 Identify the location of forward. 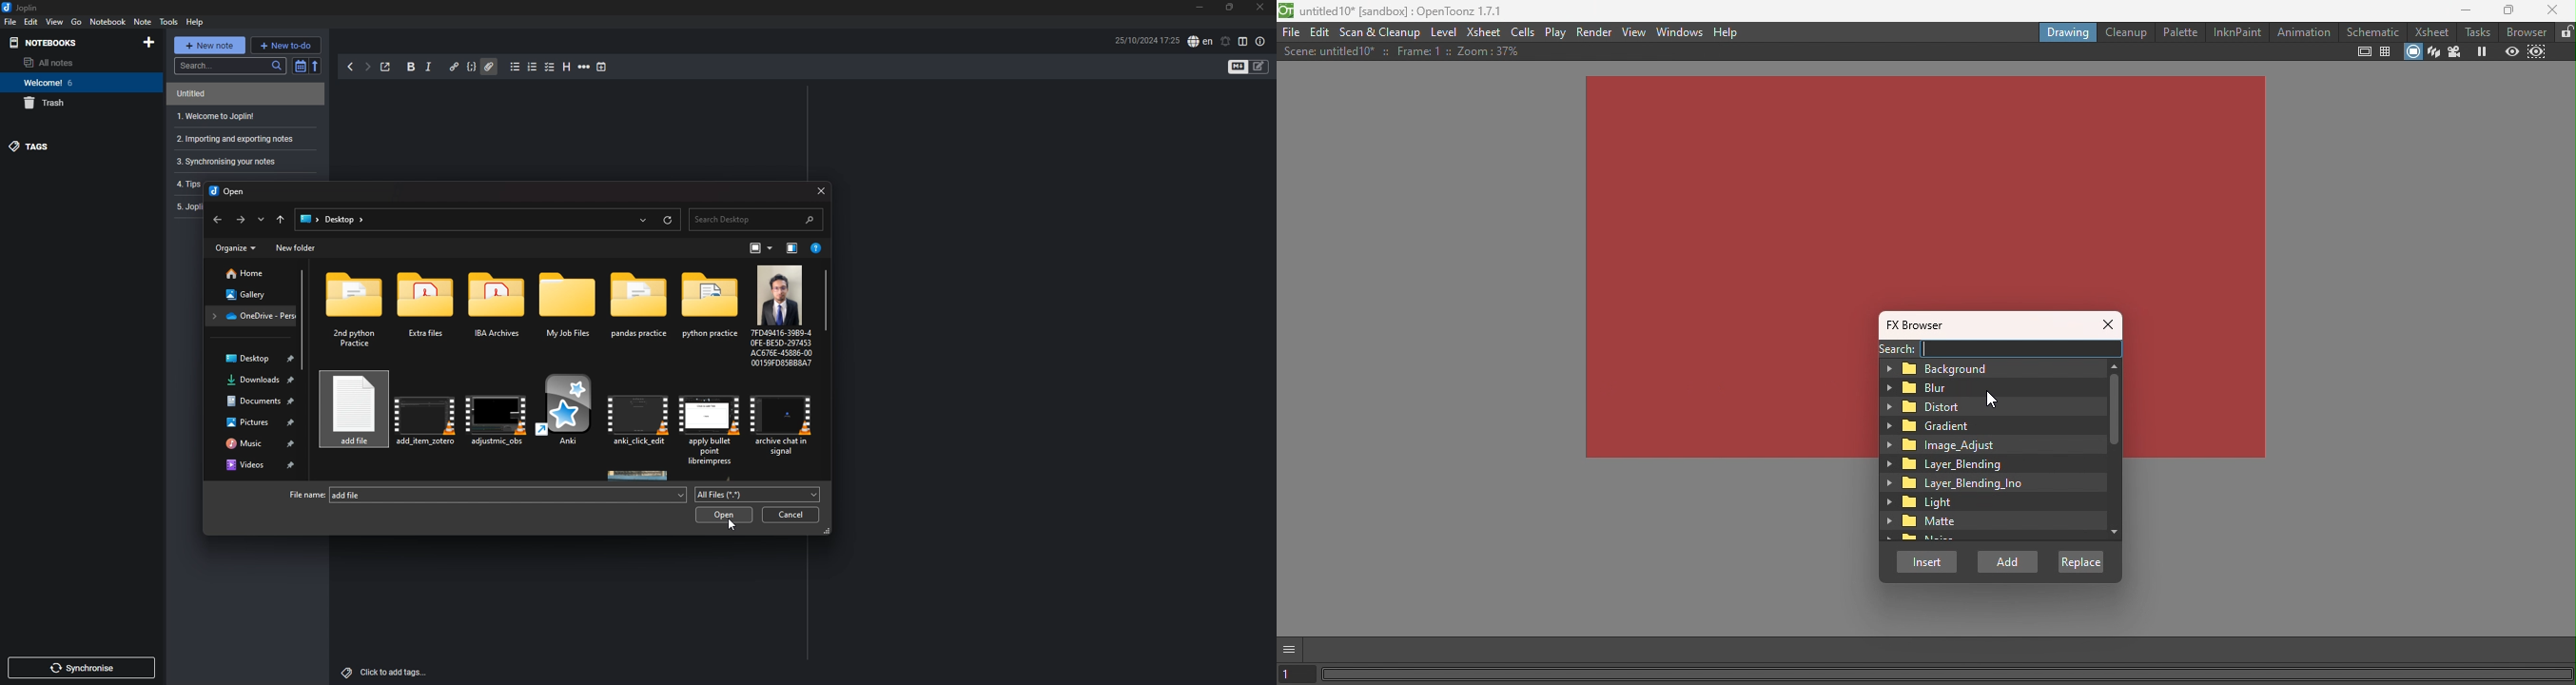
(239, 220).